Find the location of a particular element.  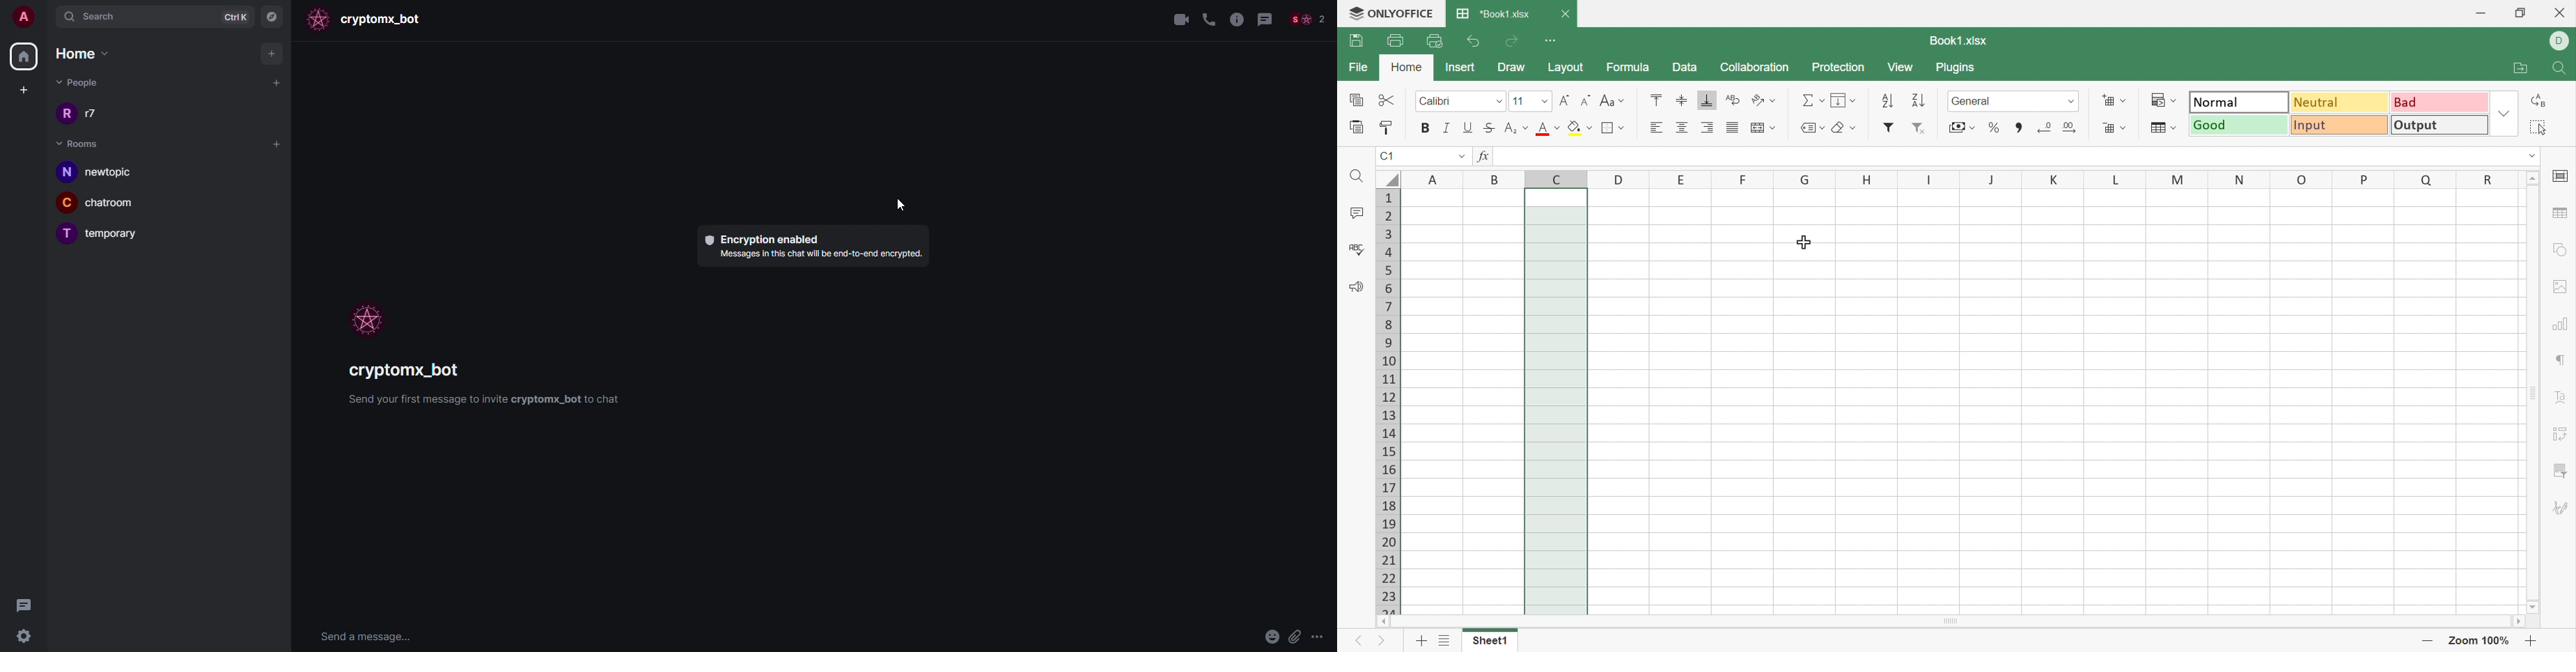

Copy is located at coordinates (1357, 100).